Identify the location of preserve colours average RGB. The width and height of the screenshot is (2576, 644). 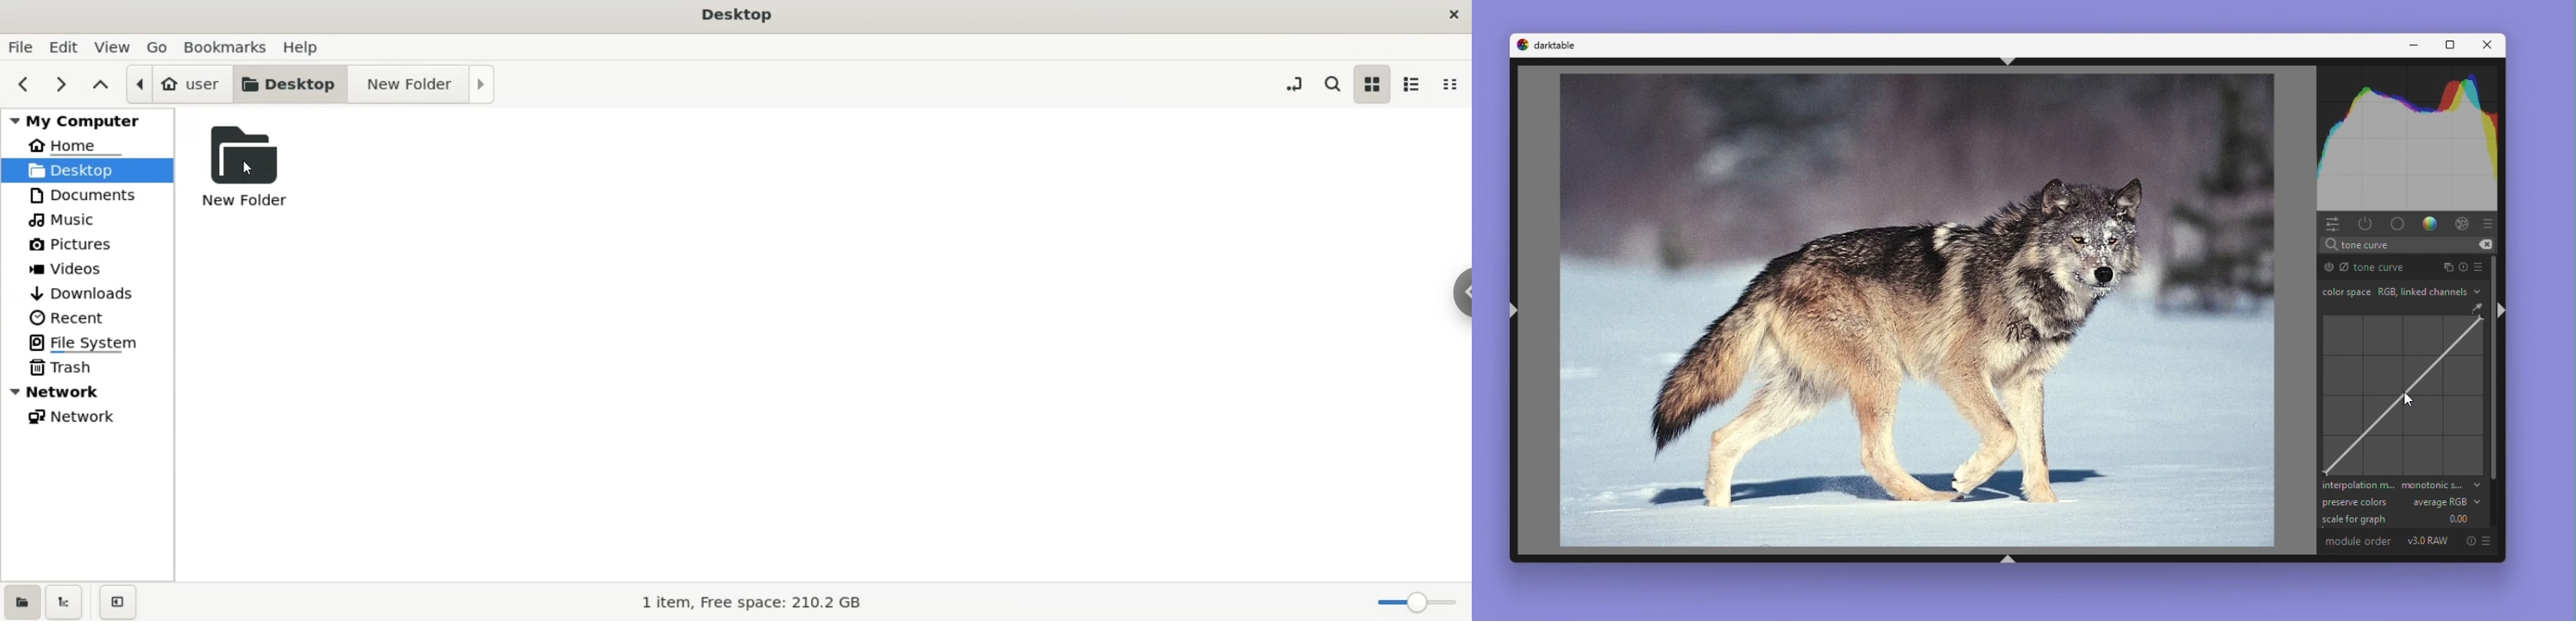
(2400, 502).